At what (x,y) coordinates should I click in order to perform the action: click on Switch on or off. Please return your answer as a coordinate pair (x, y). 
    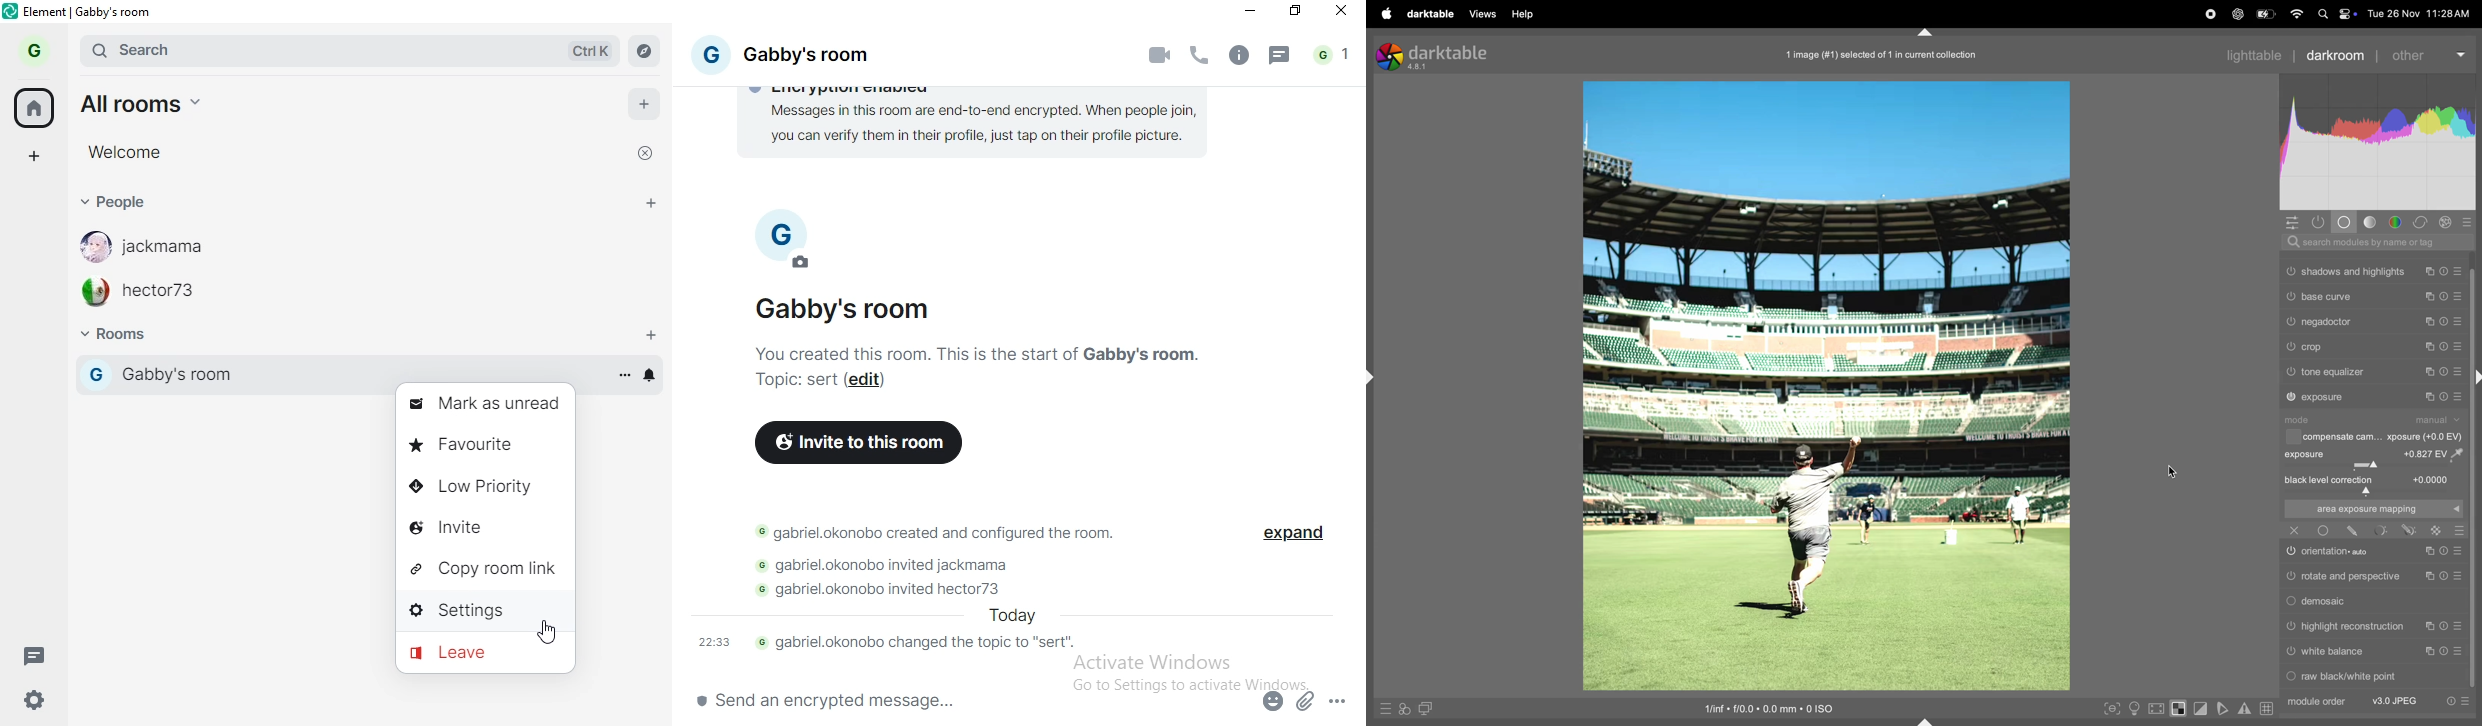
    Looking at the image, I should click on (2291, 347).